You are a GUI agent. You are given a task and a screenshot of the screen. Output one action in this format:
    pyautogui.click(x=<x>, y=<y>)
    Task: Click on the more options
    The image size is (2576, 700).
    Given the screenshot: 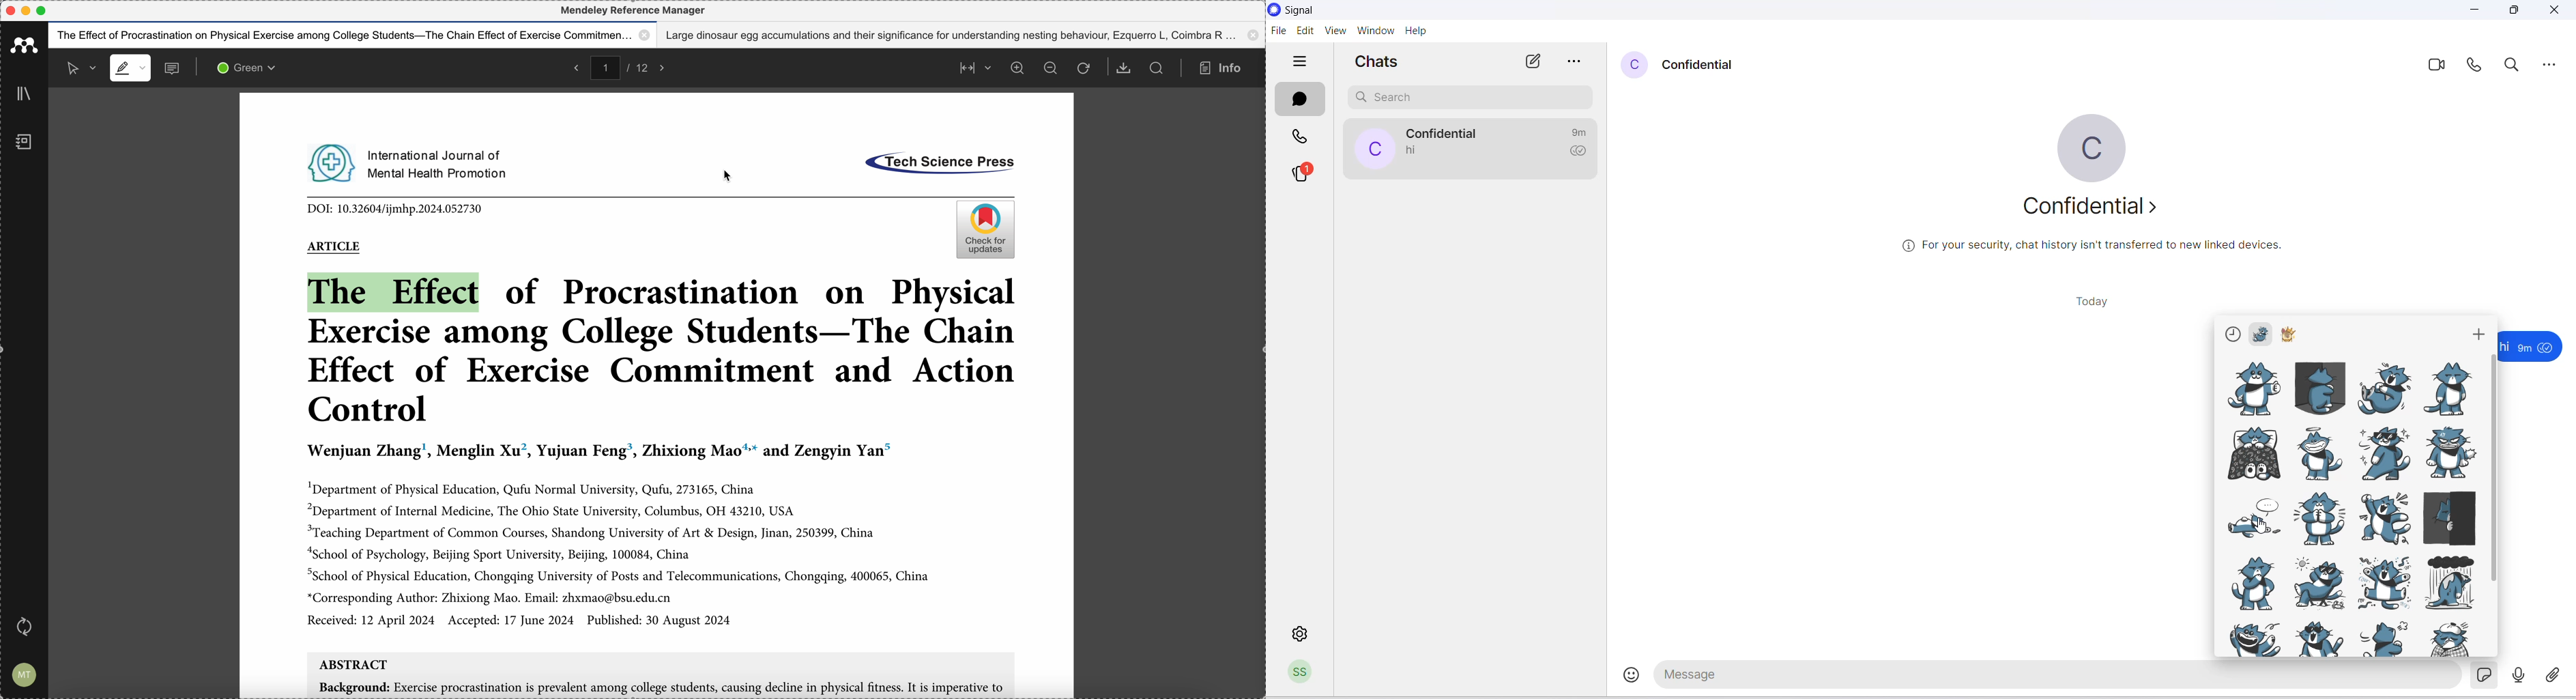 What is the action you would take?
    pyautogui.click(x=2550, y=61)
    